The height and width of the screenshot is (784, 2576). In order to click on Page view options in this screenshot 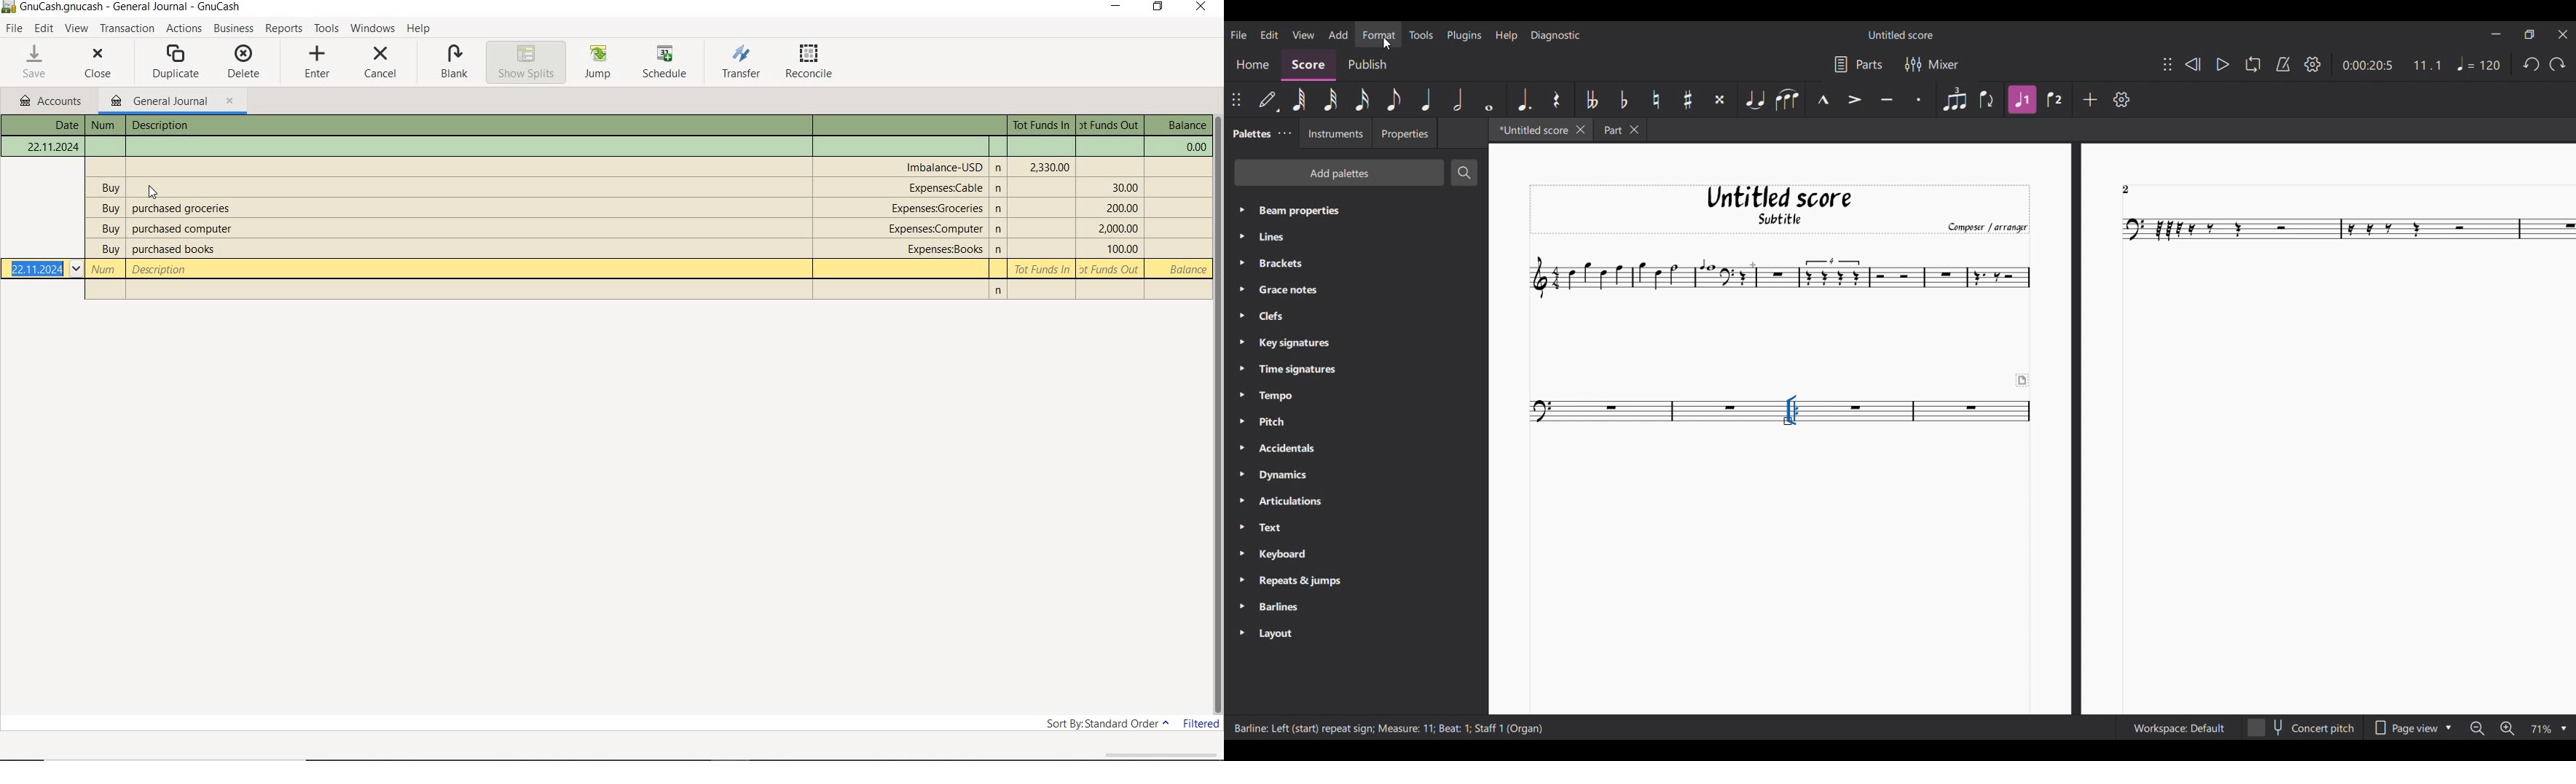, I will do `click(2413, 729)`.